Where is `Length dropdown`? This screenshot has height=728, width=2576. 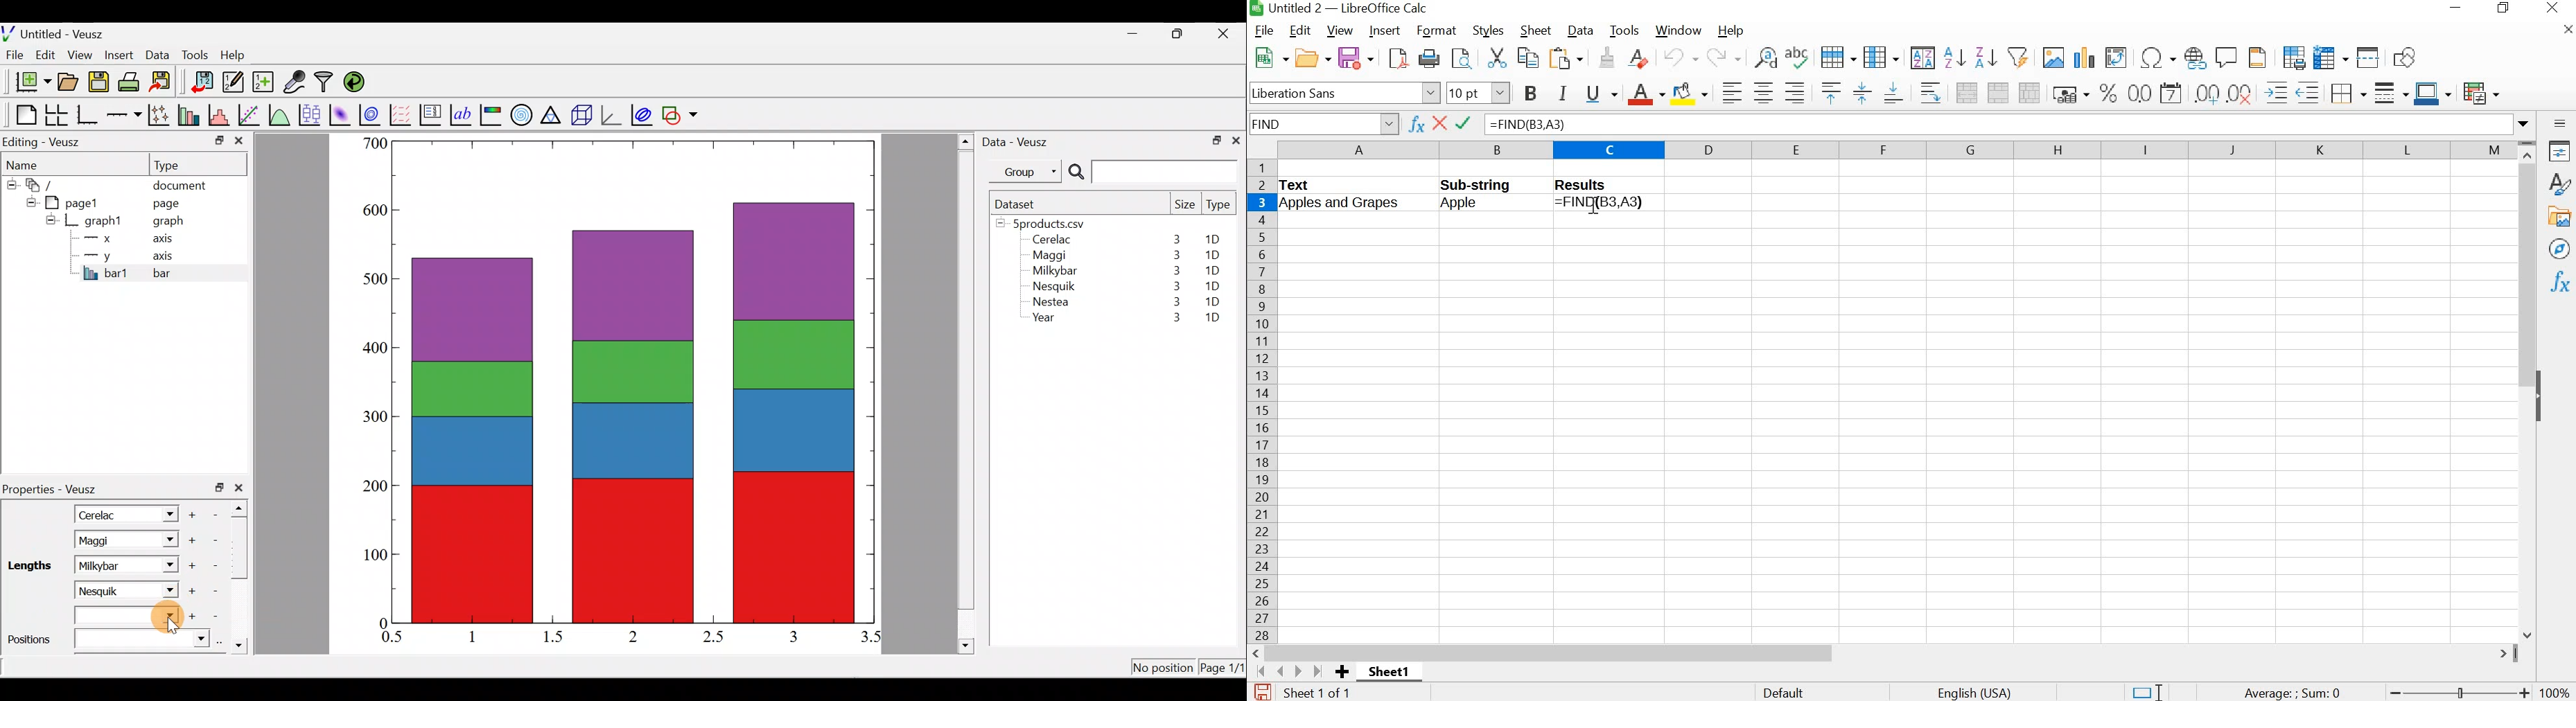 Length dropdown is located at coordinates (129, 616).